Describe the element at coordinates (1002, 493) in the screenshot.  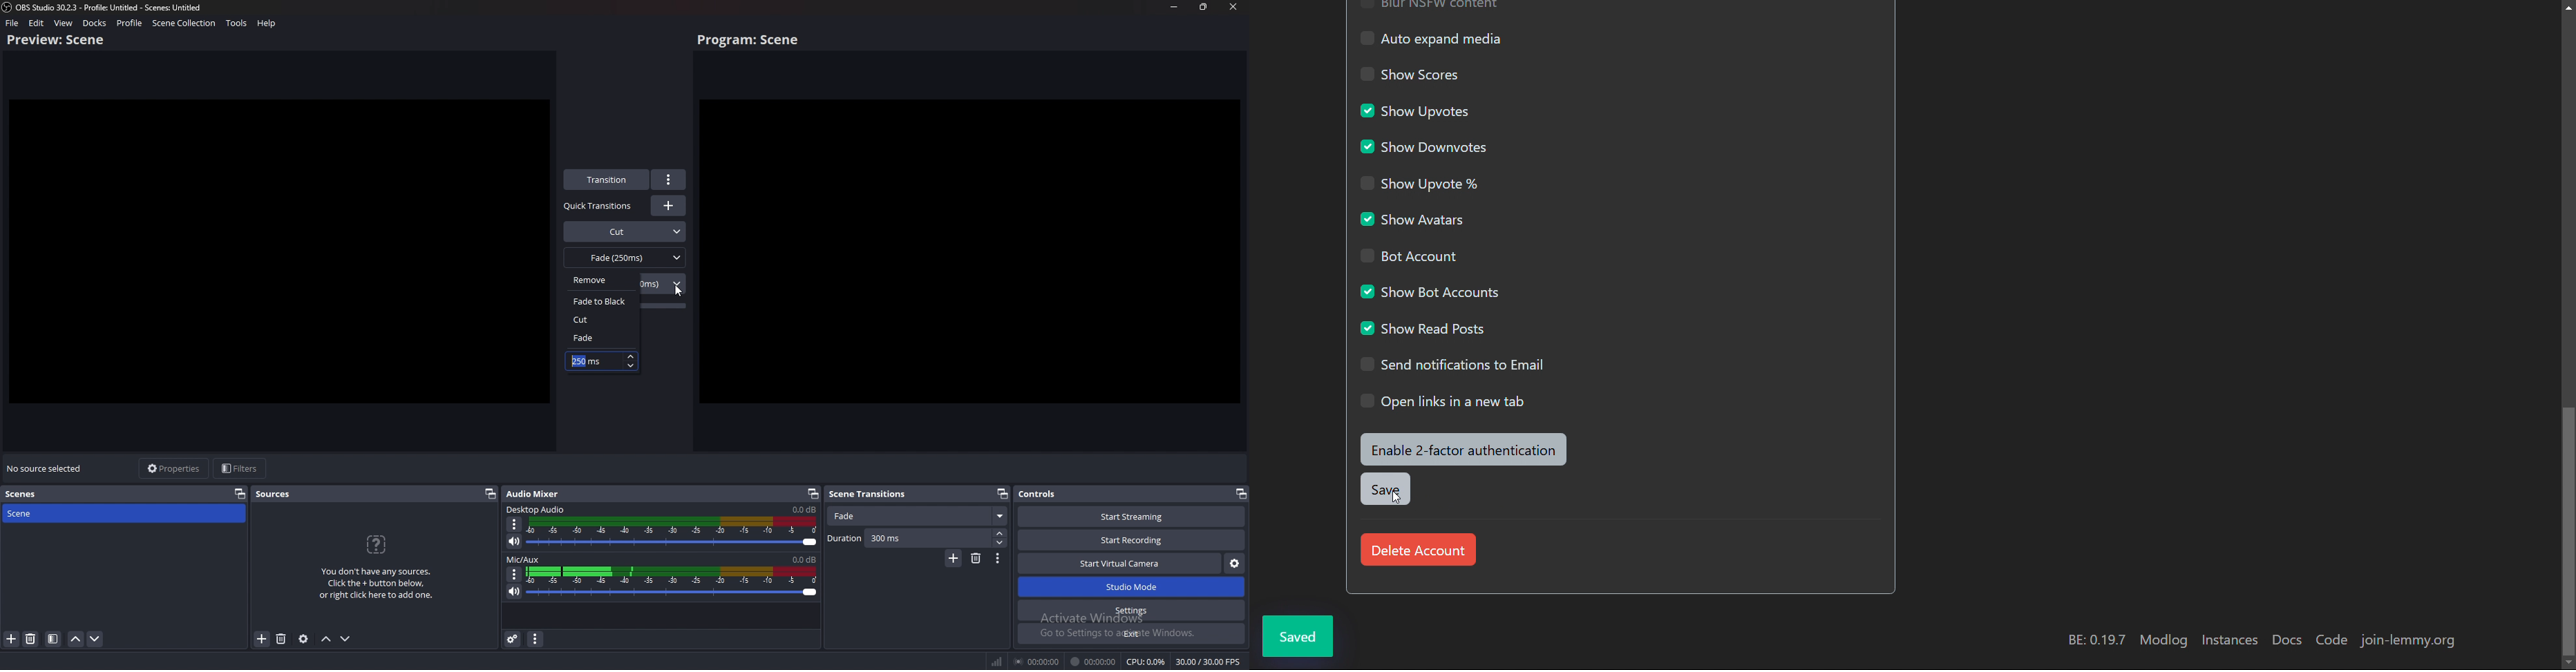
I see `Pop out` at that location.